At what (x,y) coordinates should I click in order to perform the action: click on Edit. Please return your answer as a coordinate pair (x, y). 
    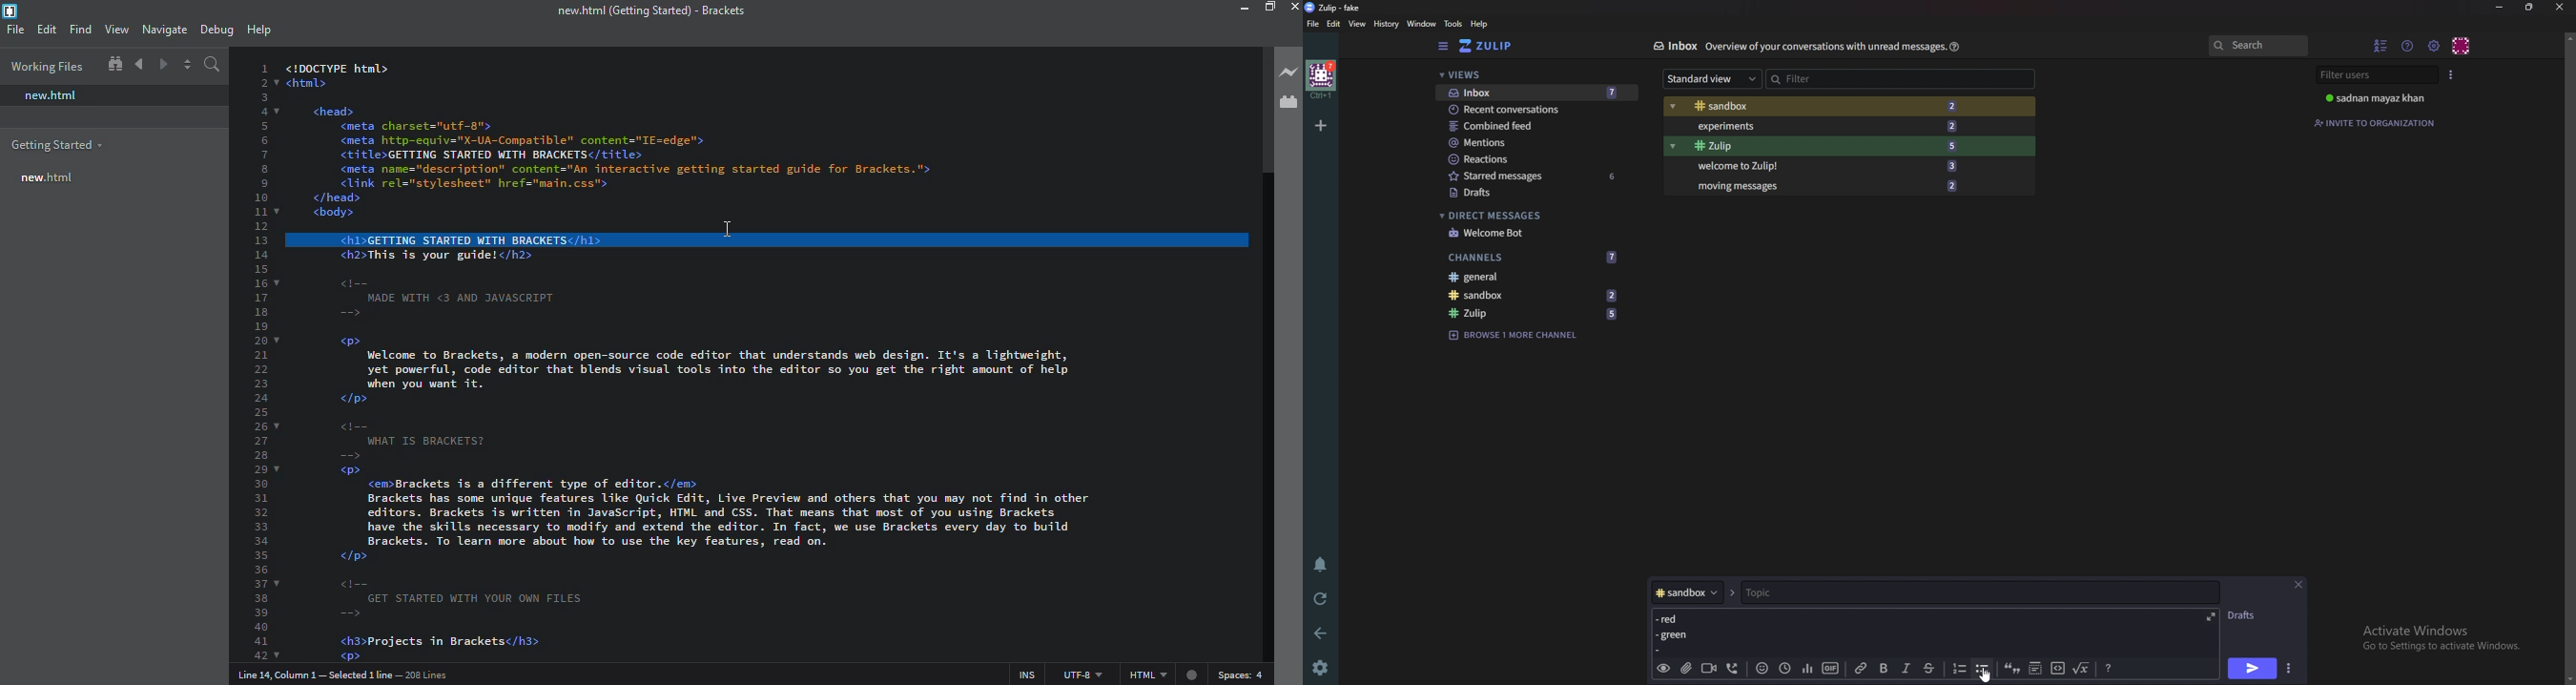
    Looking at the image, I should click on (1334, 24).